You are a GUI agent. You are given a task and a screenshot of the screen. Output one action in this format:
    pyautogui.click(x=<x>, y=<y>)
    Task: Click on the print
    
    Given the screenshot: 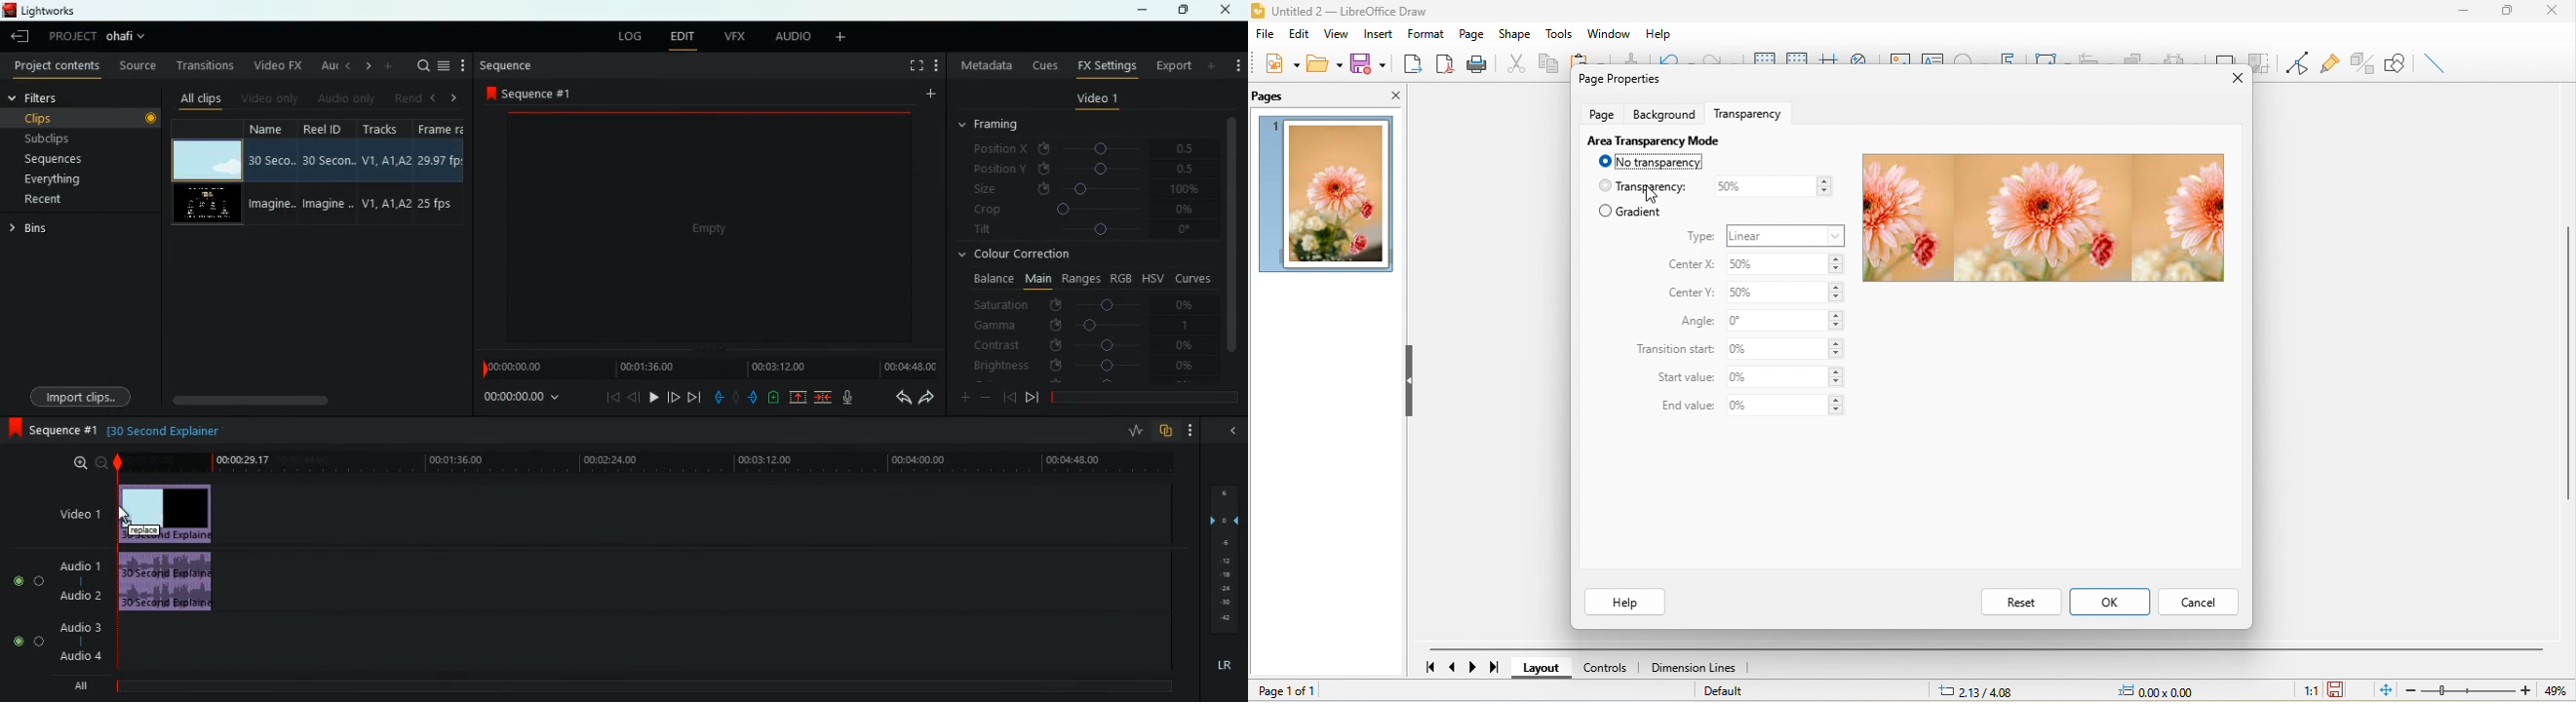 What is the action you would take?
    pyautogui.click(x=1477, y=63)
    